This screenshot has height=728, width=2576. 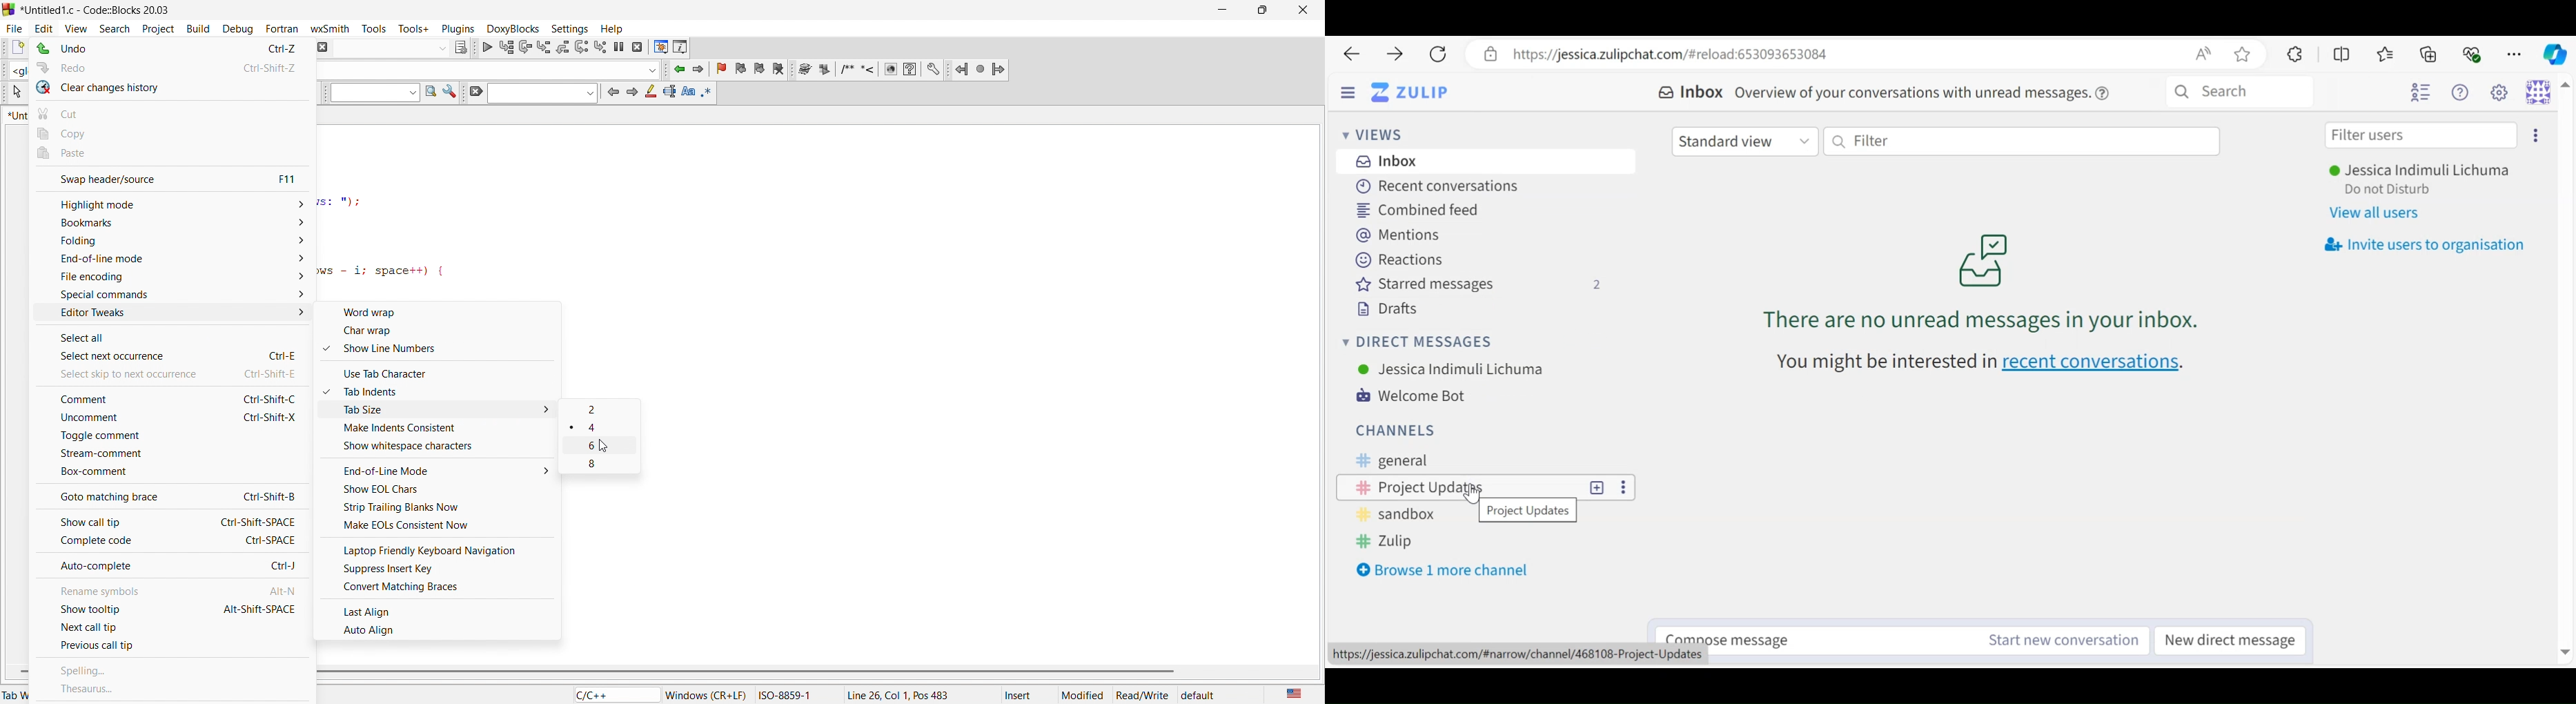 What do you see at coordinates (1690, 93) in the screenshot?
I see `Inbox` at bounding box center [1690, 93].